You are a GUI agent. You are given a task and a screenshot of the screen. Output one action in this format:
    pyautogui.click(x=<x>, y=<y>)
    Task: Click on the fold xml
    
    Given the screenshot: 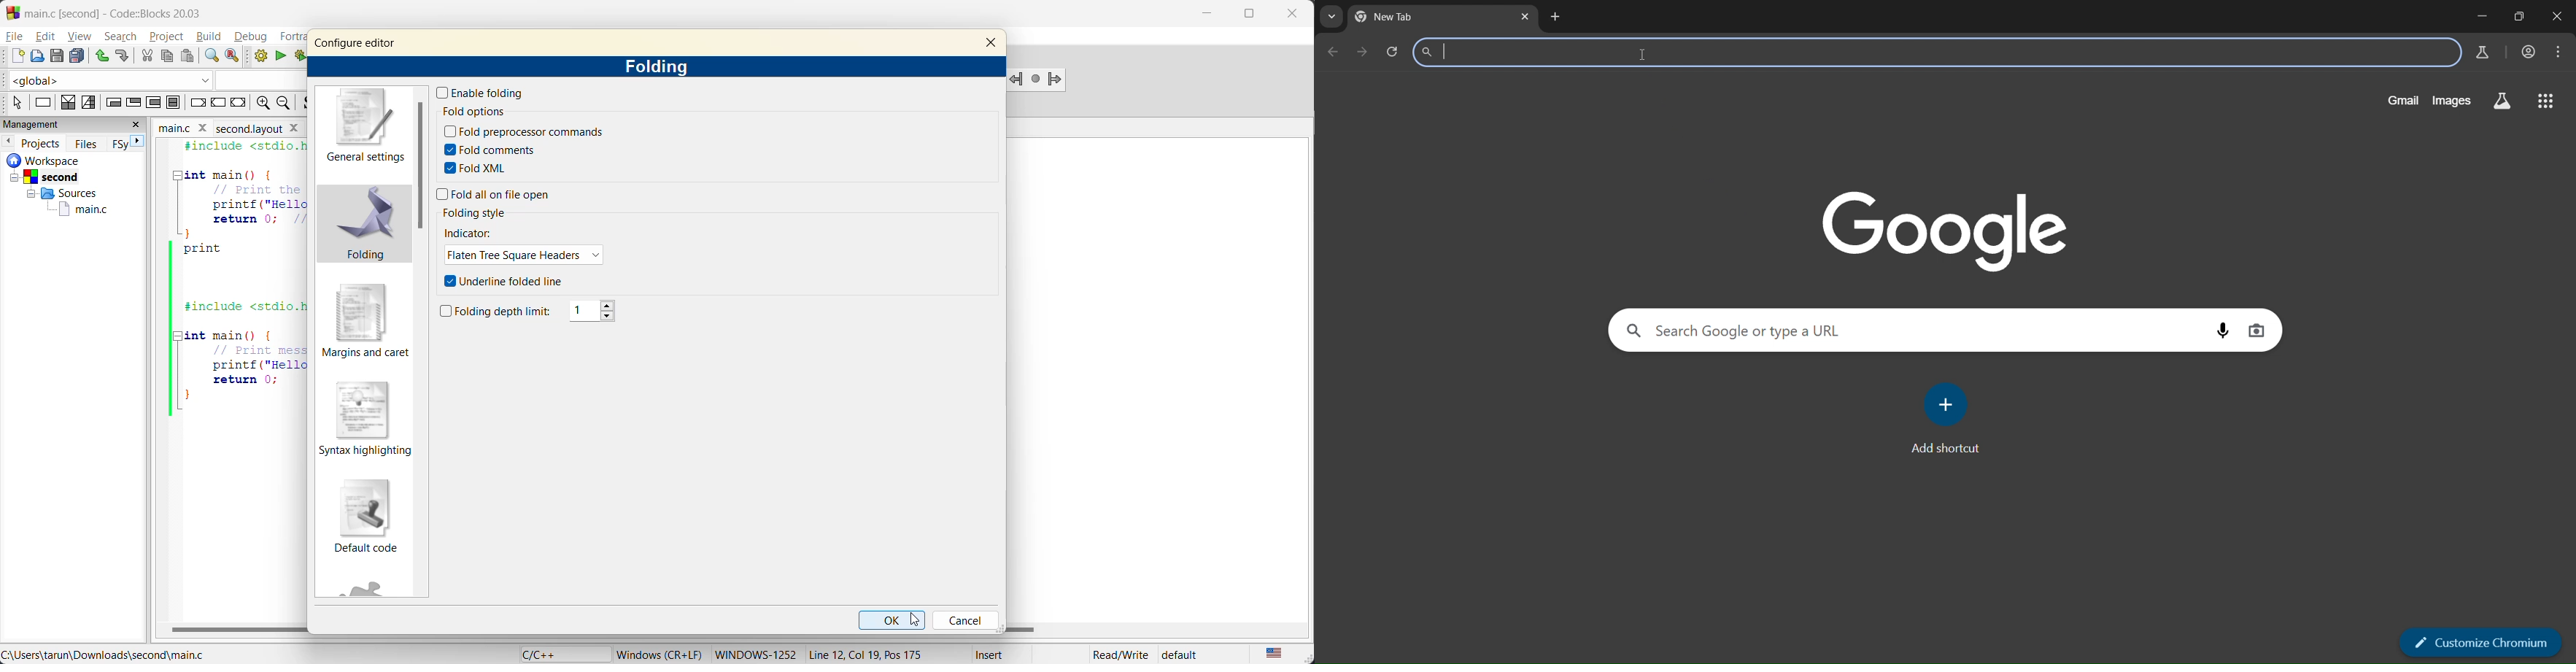 What is the action you would take?
    pyautogui.click(x=483, y=169)
    